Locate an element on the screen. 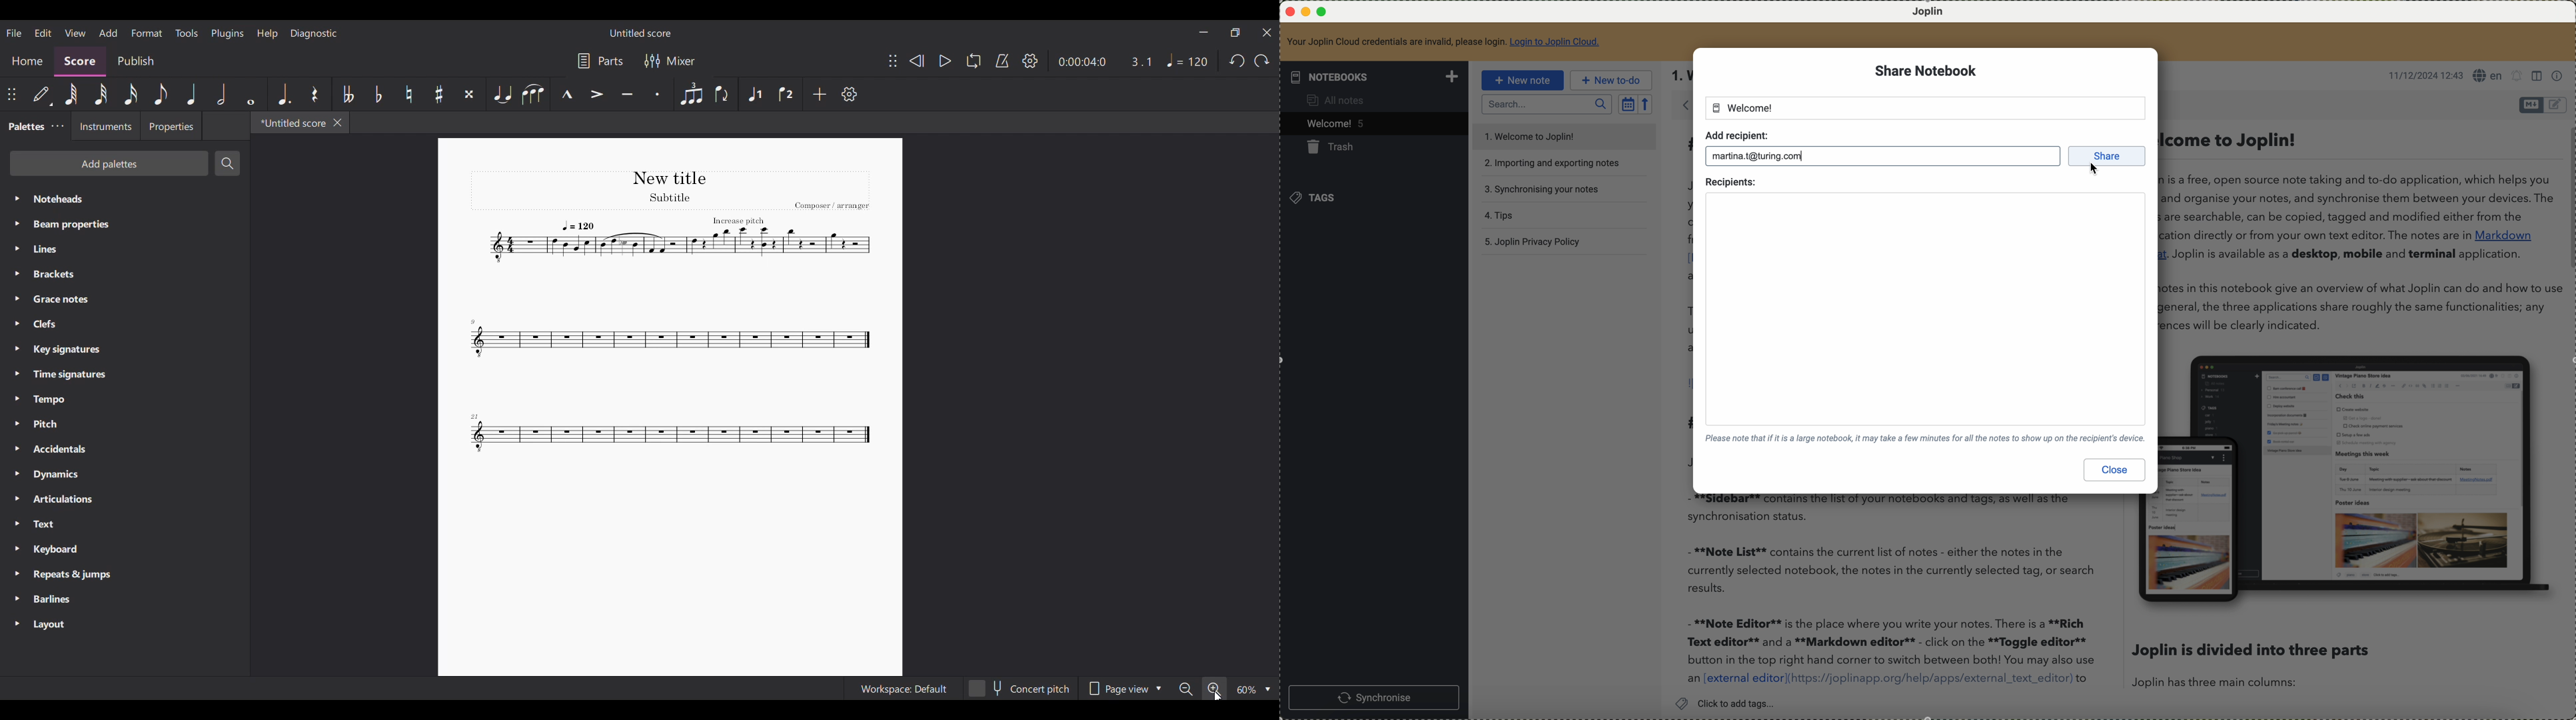 The height and width of the screenshot is (728, 2576). Parts settings is located at coordinates (600, 61).